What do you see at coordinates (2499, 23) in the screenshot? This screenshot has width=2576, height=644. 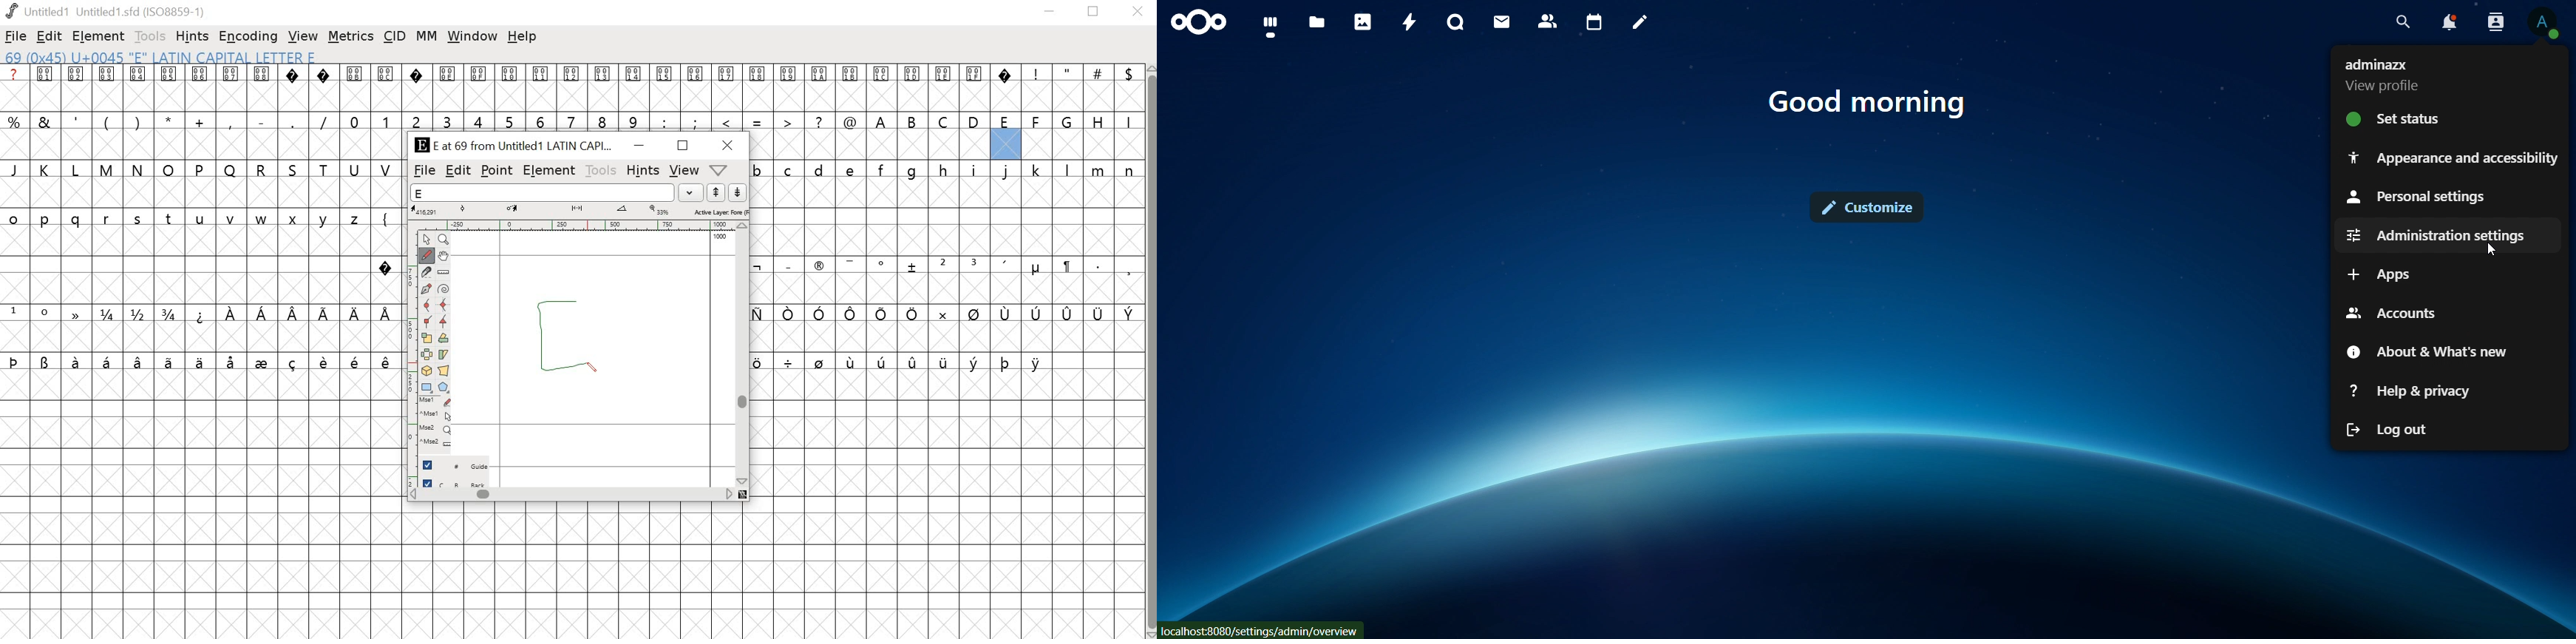 I see `search contacts` at bounding box center [2499, 23].